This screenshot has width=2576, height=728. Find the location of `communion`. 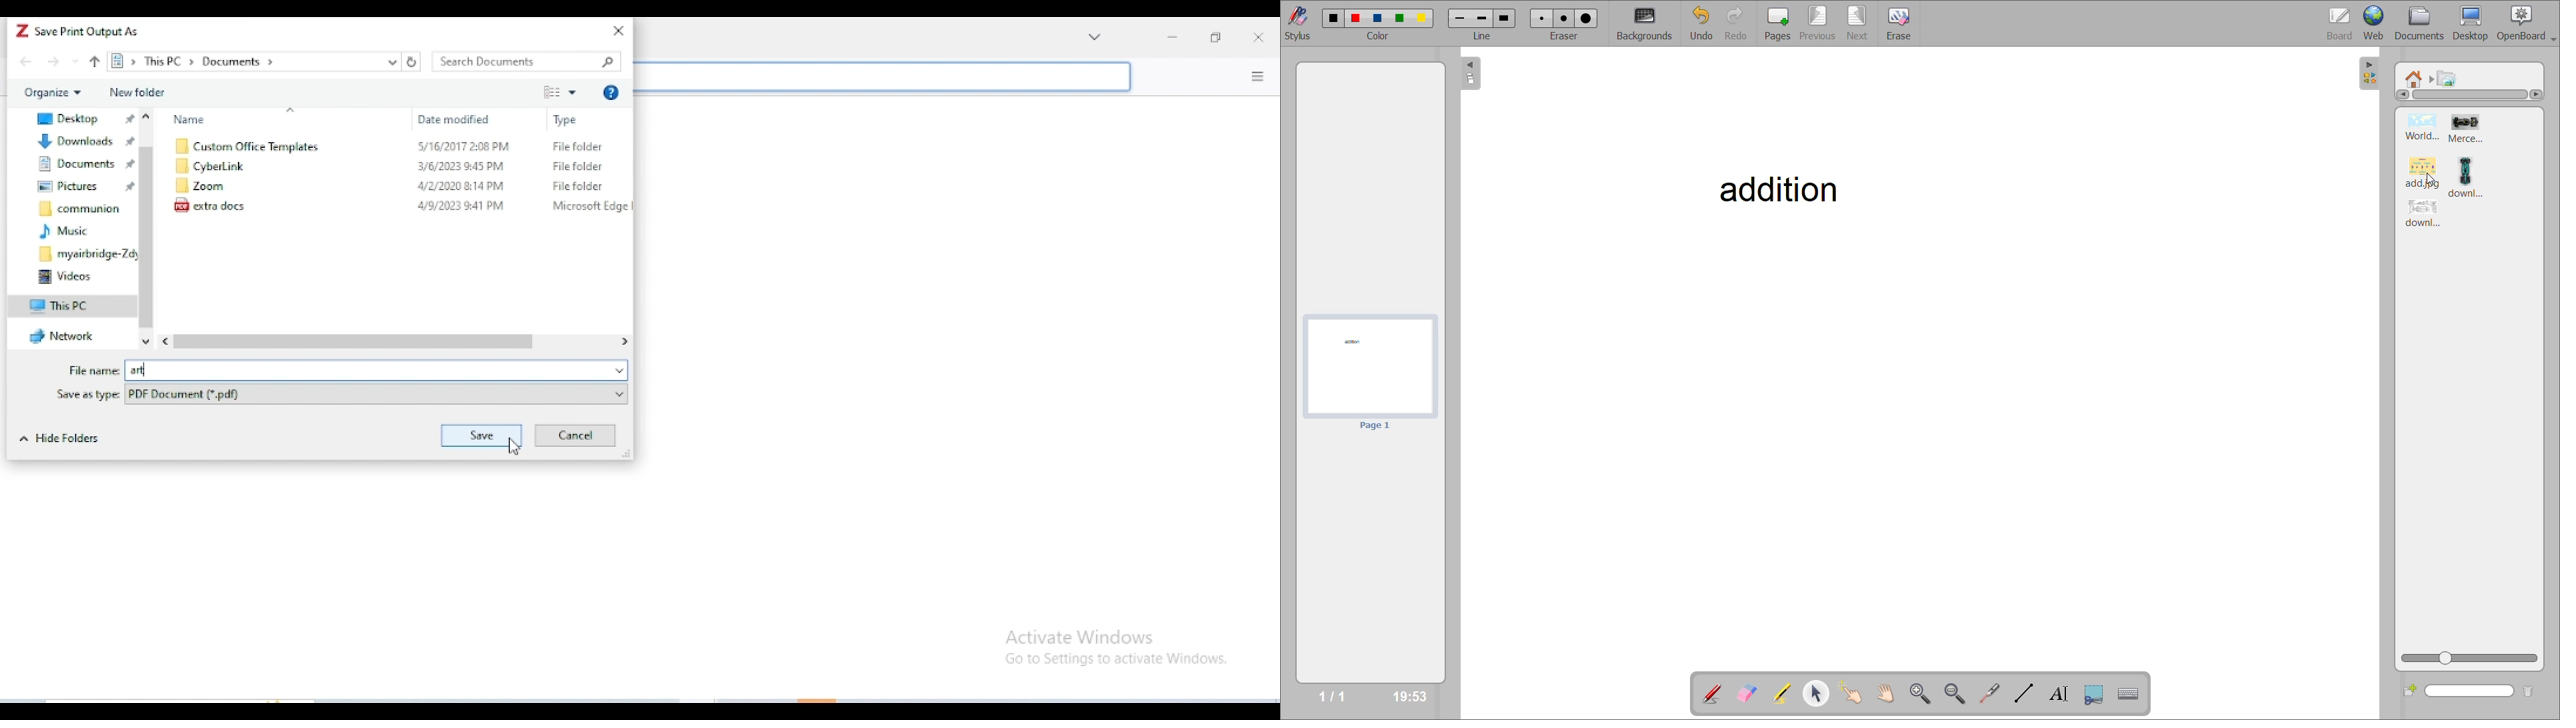

communion is located at coordinates (80, 207).